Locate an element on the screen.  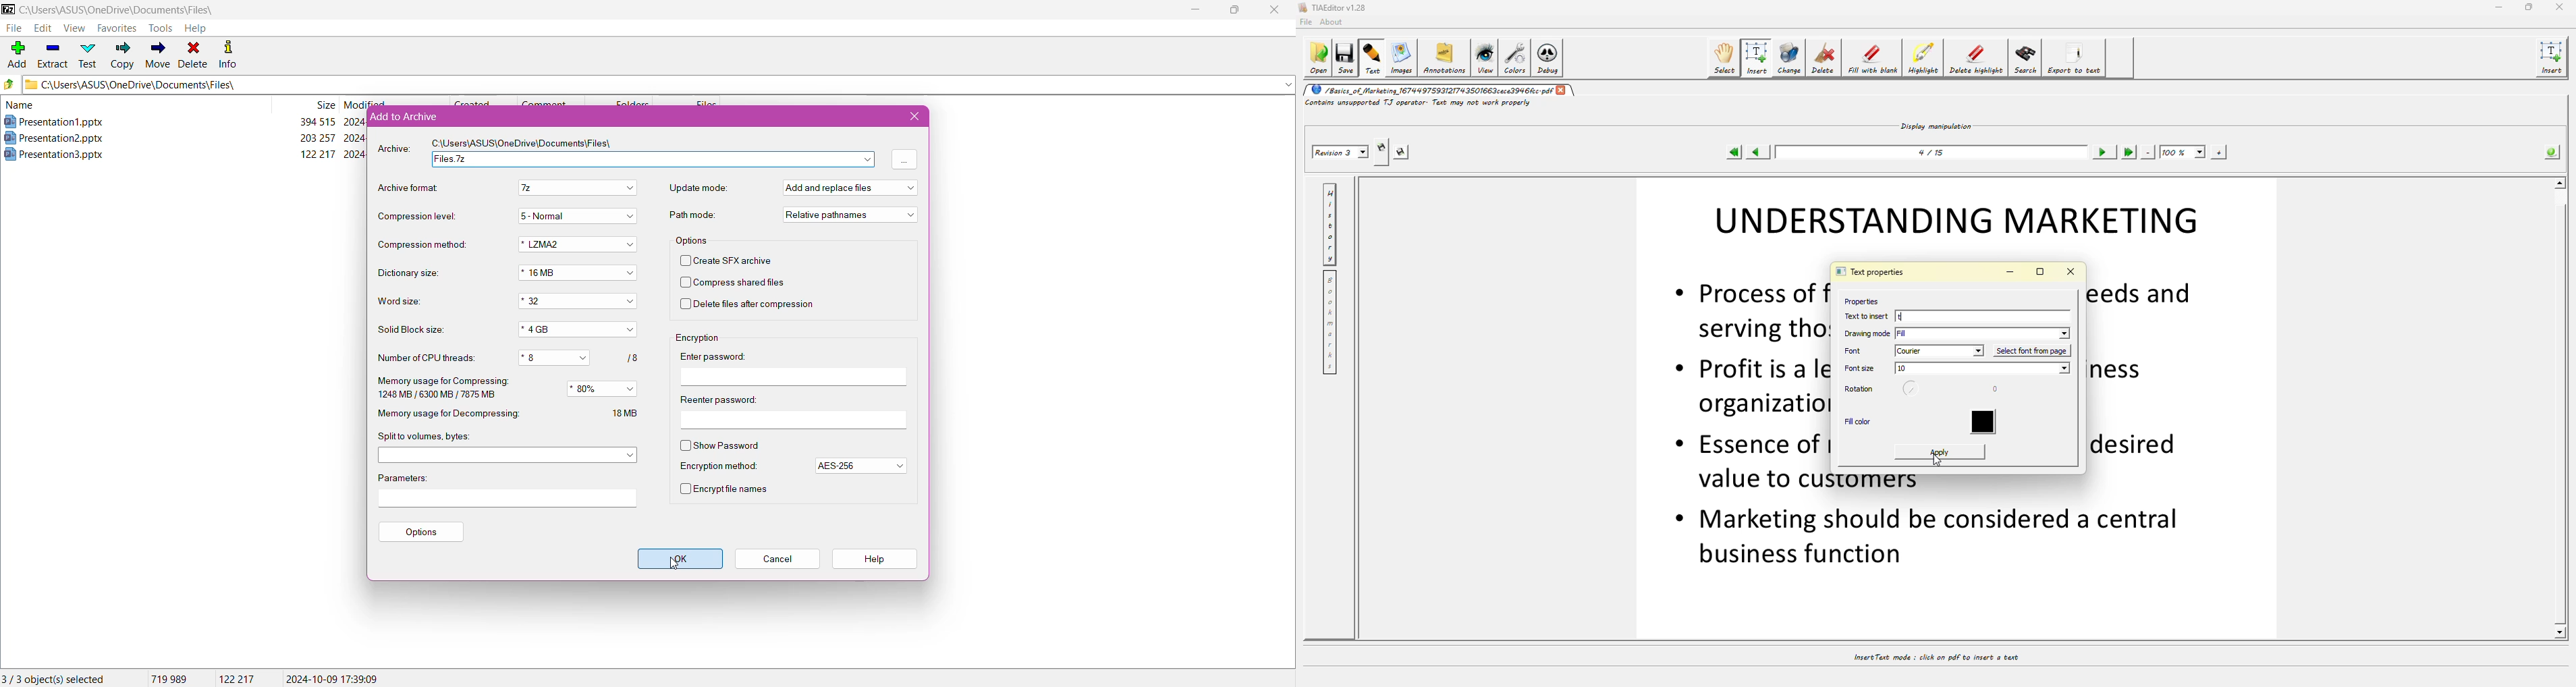
100% is located at coordinates (2183, 151).